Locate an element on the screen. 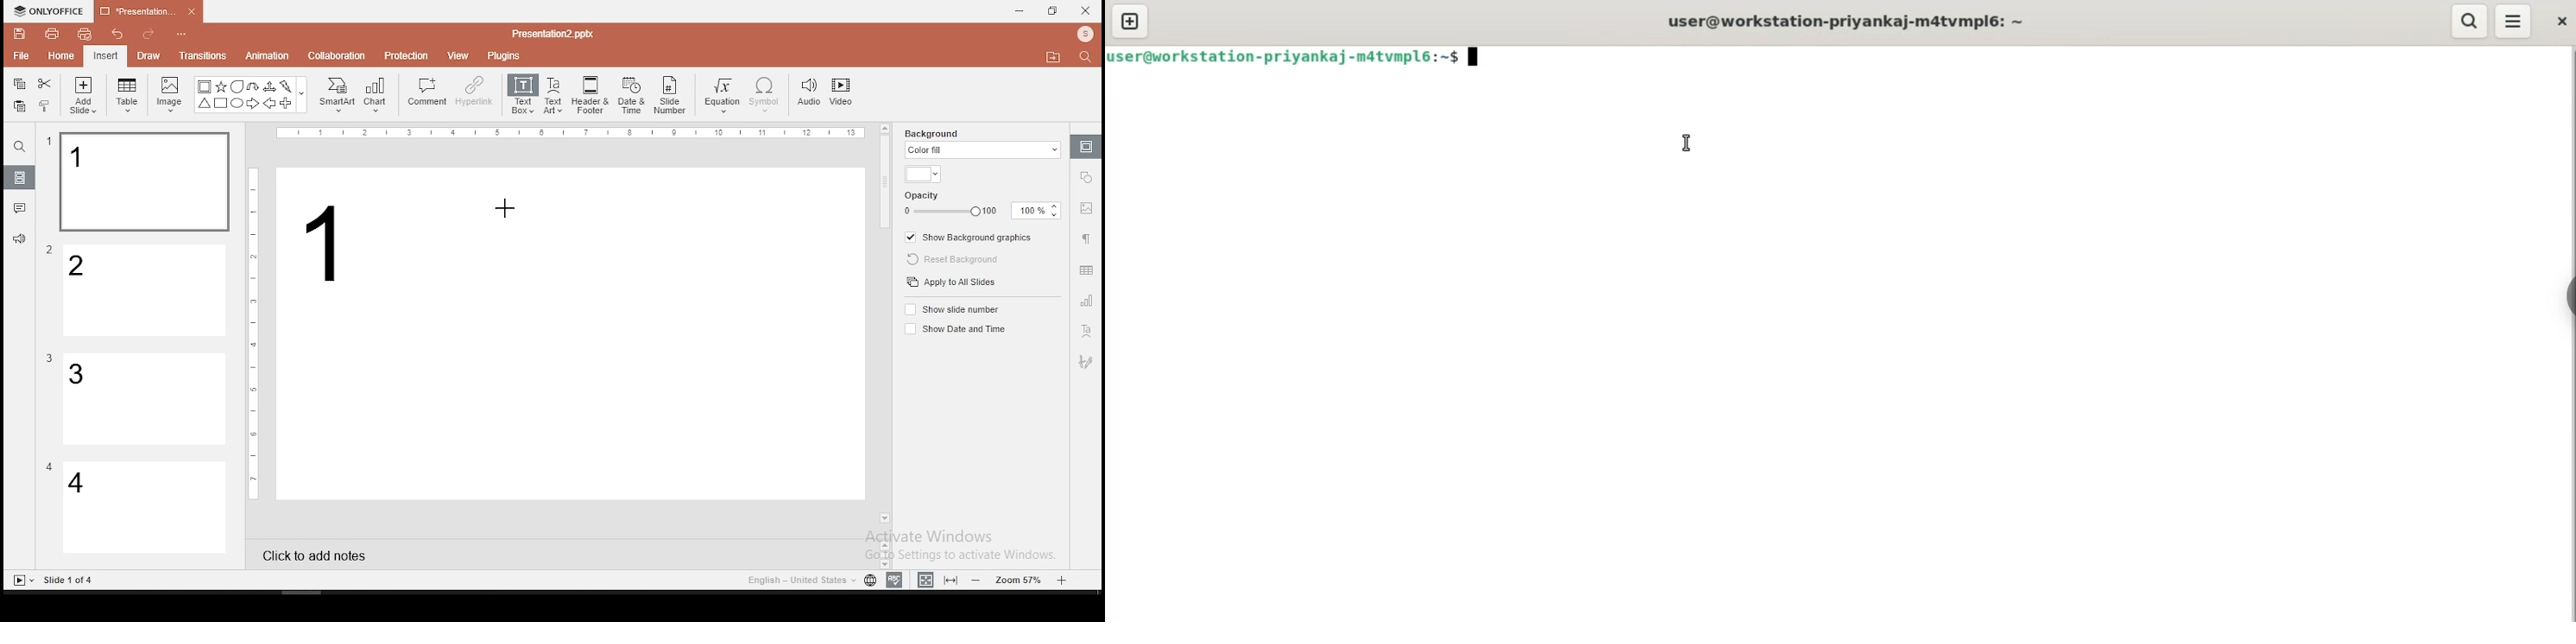 Image resolution: width=2576 pixels, height=644 pixels. paragraph settings is located at coordinates (1084, 237).